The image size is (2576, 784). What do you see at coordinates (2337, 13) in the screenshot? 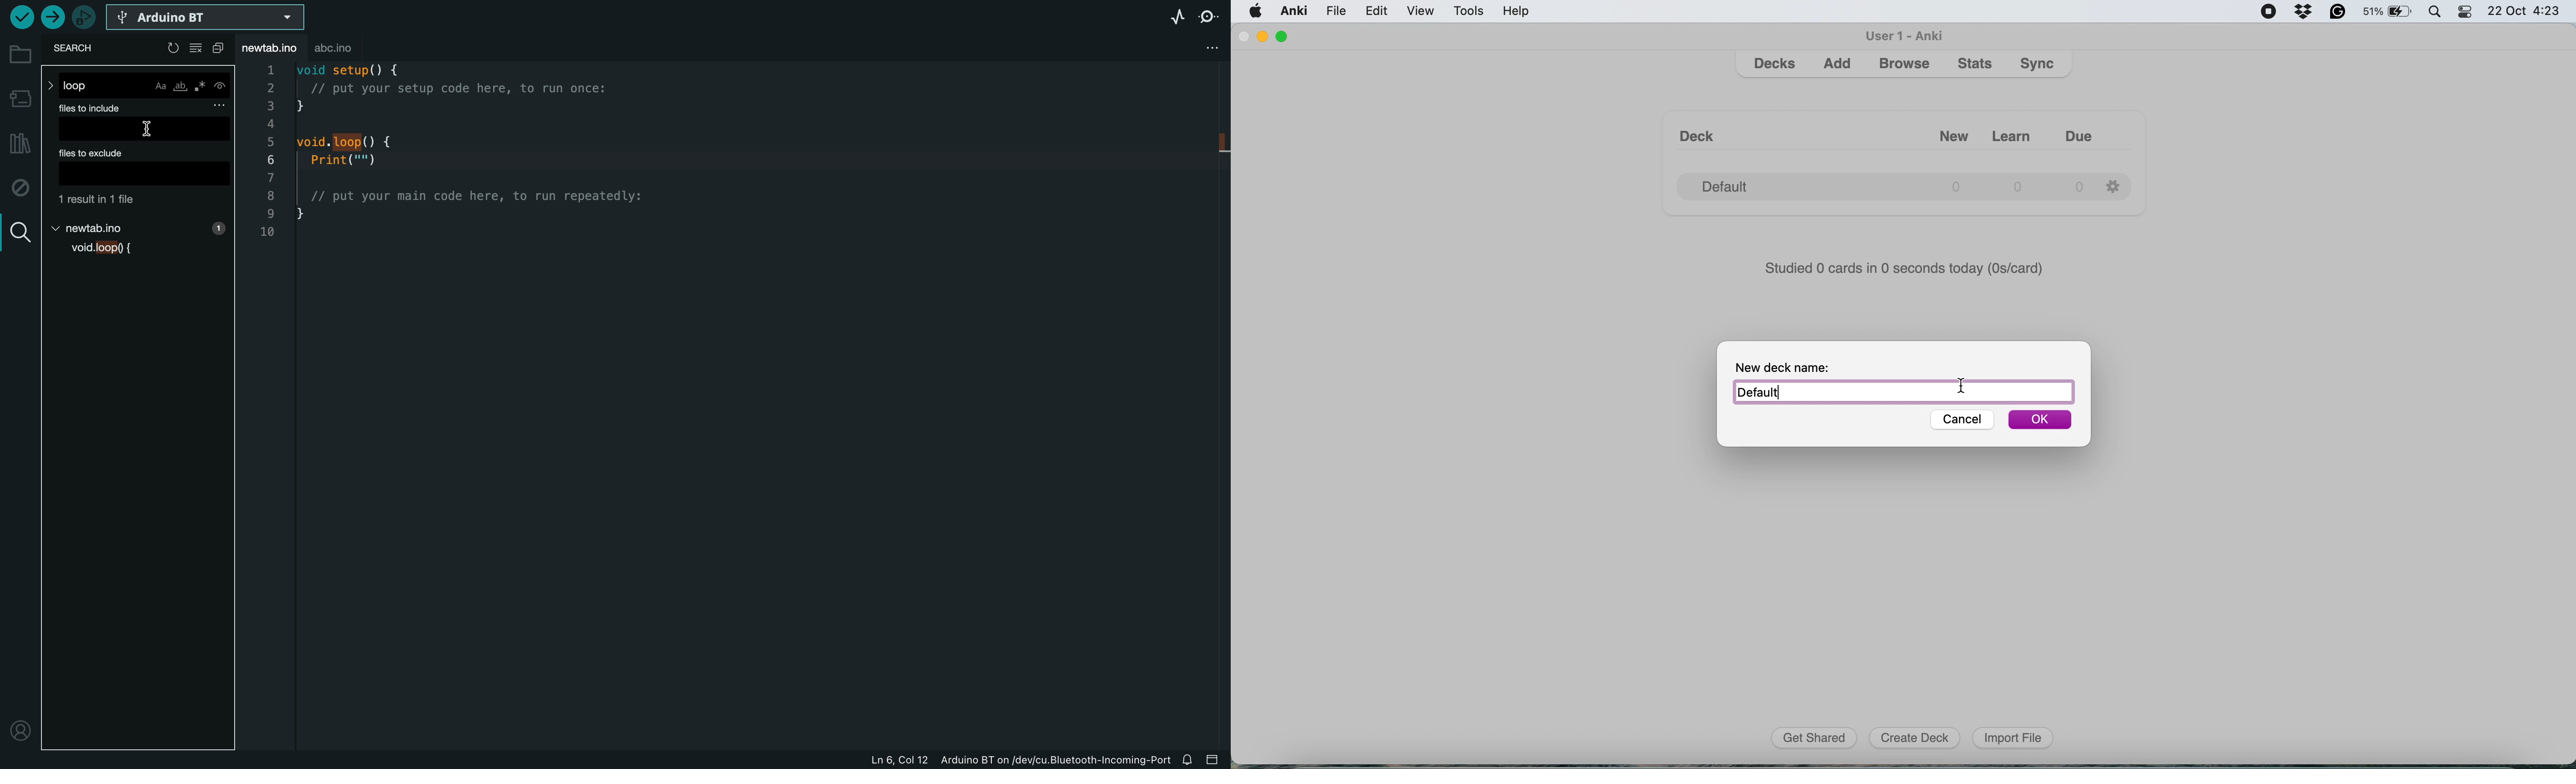
I see `grammarly` at bounding box center [2337, 13].